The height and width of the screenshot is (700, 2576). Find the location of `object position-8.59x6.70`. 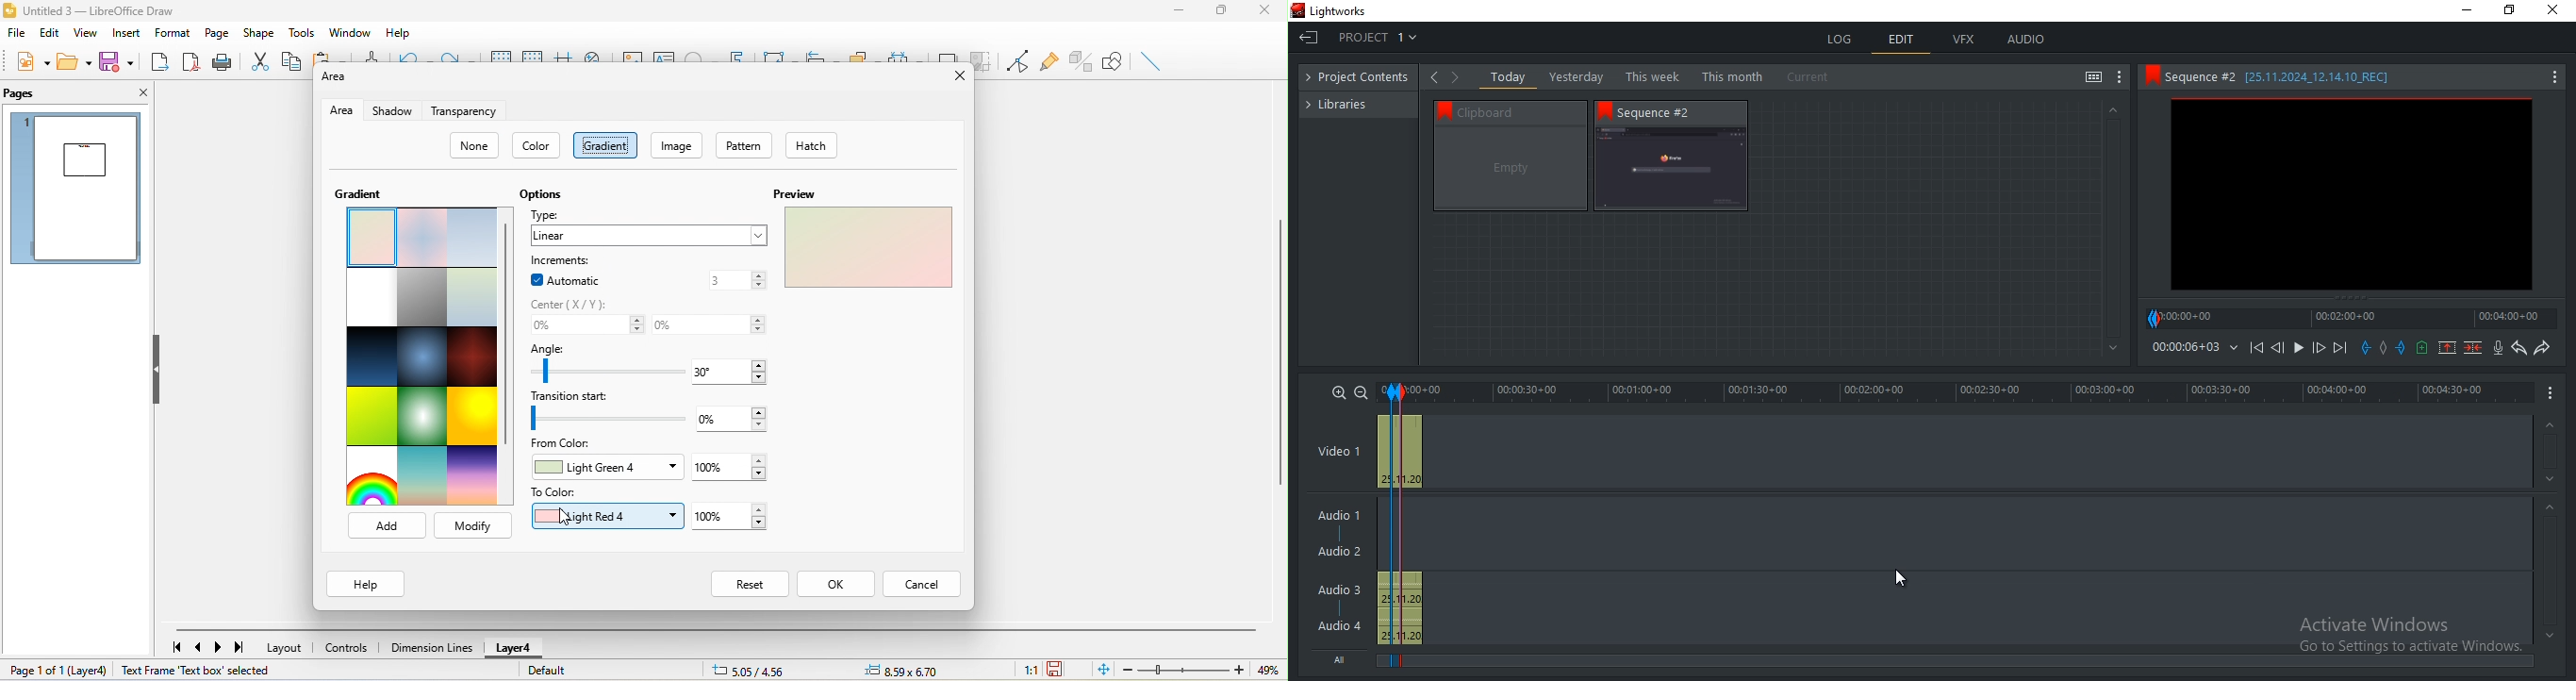

object position-8.59x6.70 is located at coordinates (906, 672).